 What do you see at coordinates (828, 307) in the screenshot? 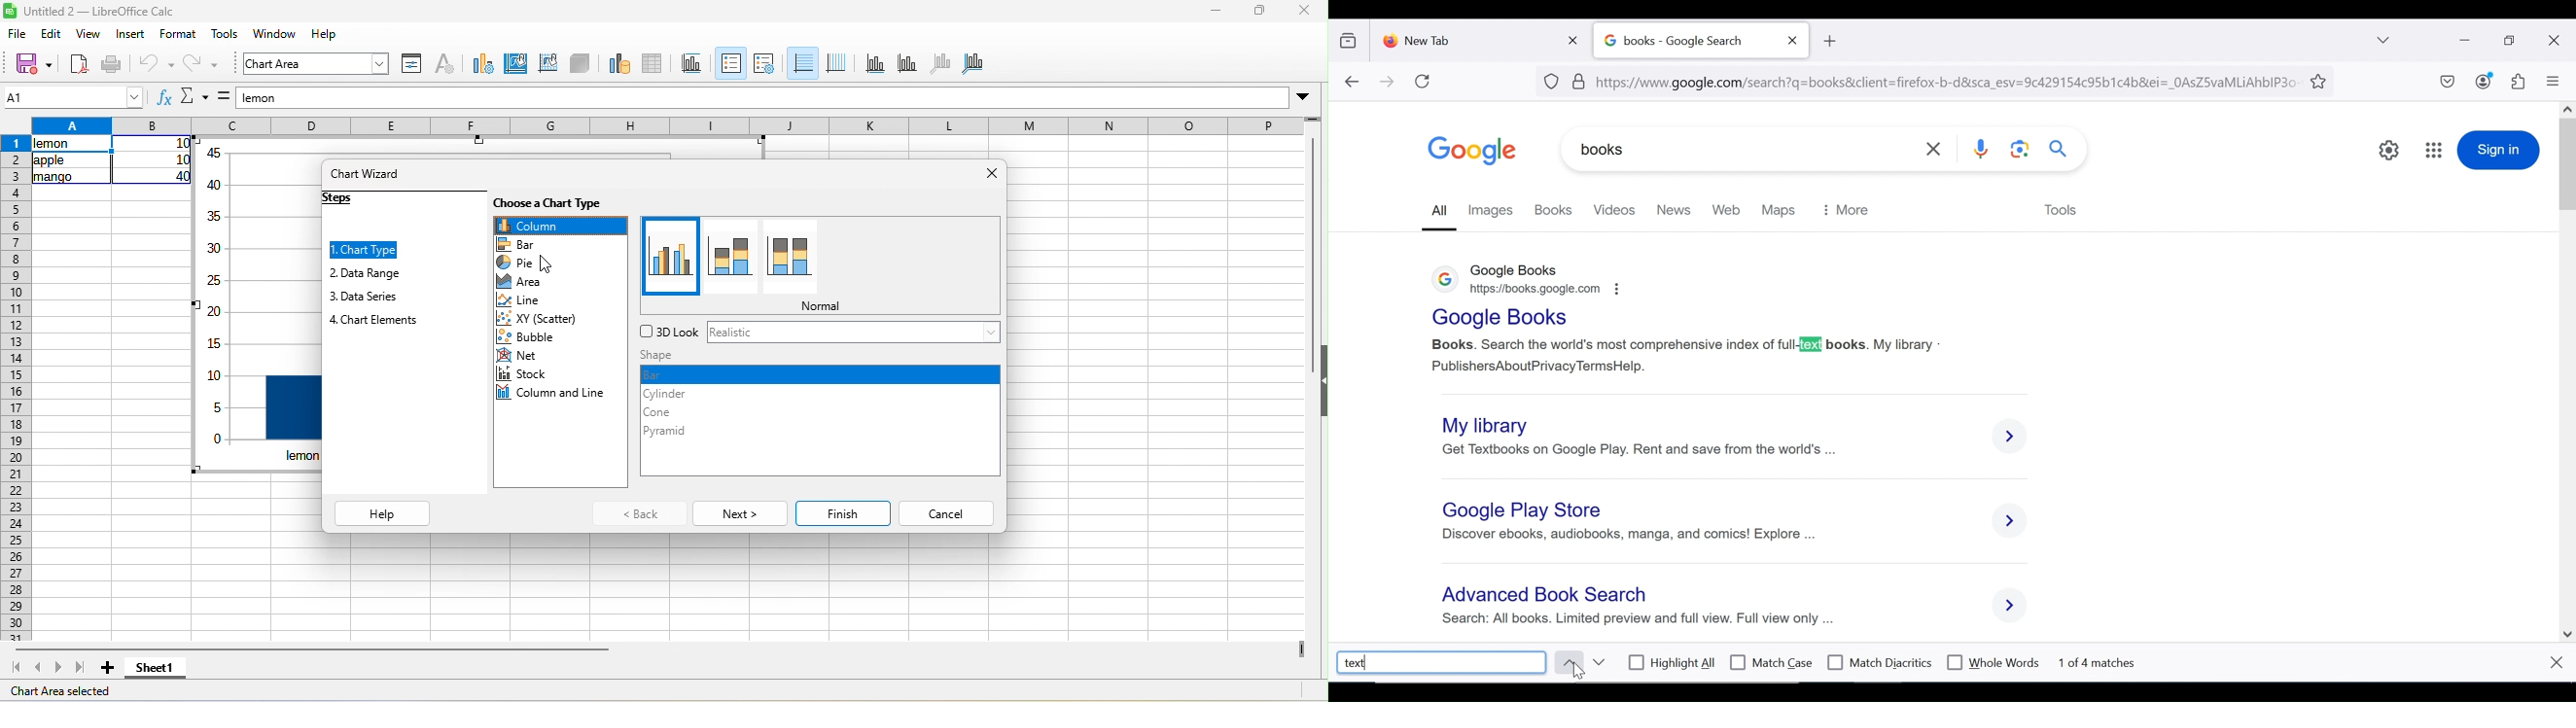
I see `normal` at bounding box center [828, 307].